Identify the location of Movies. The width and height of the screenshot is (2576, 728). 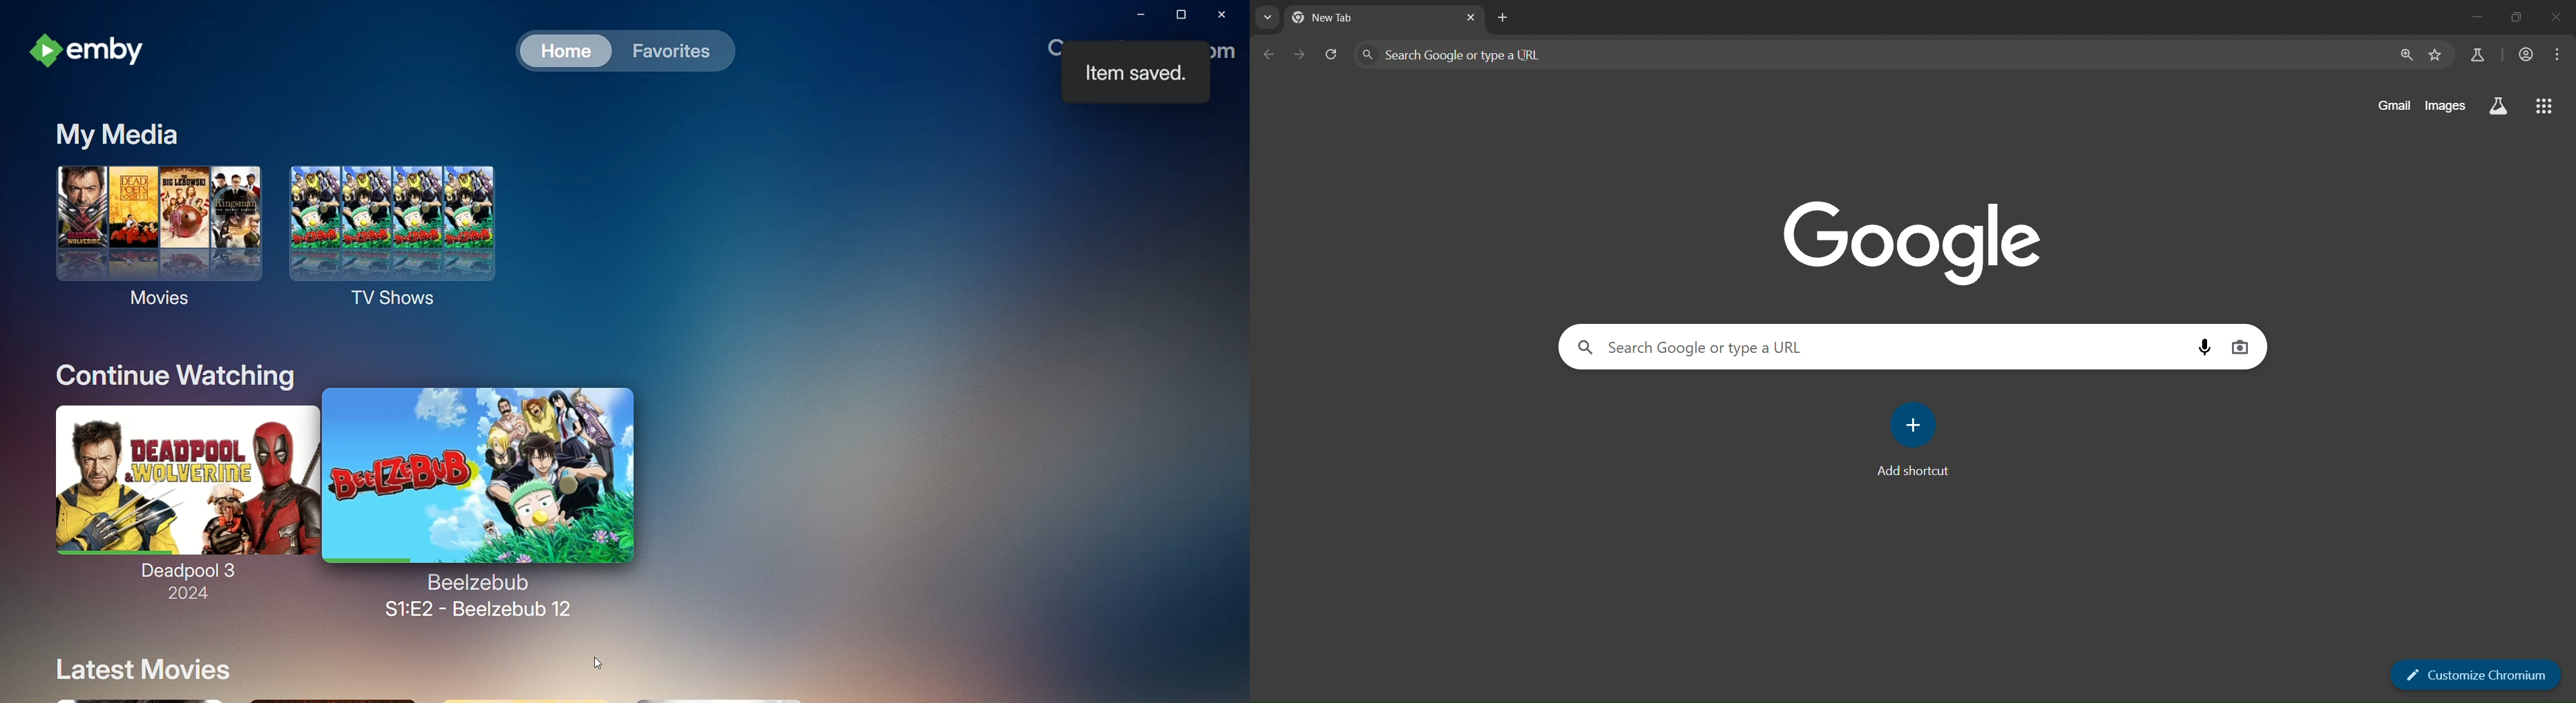
(153, 242).